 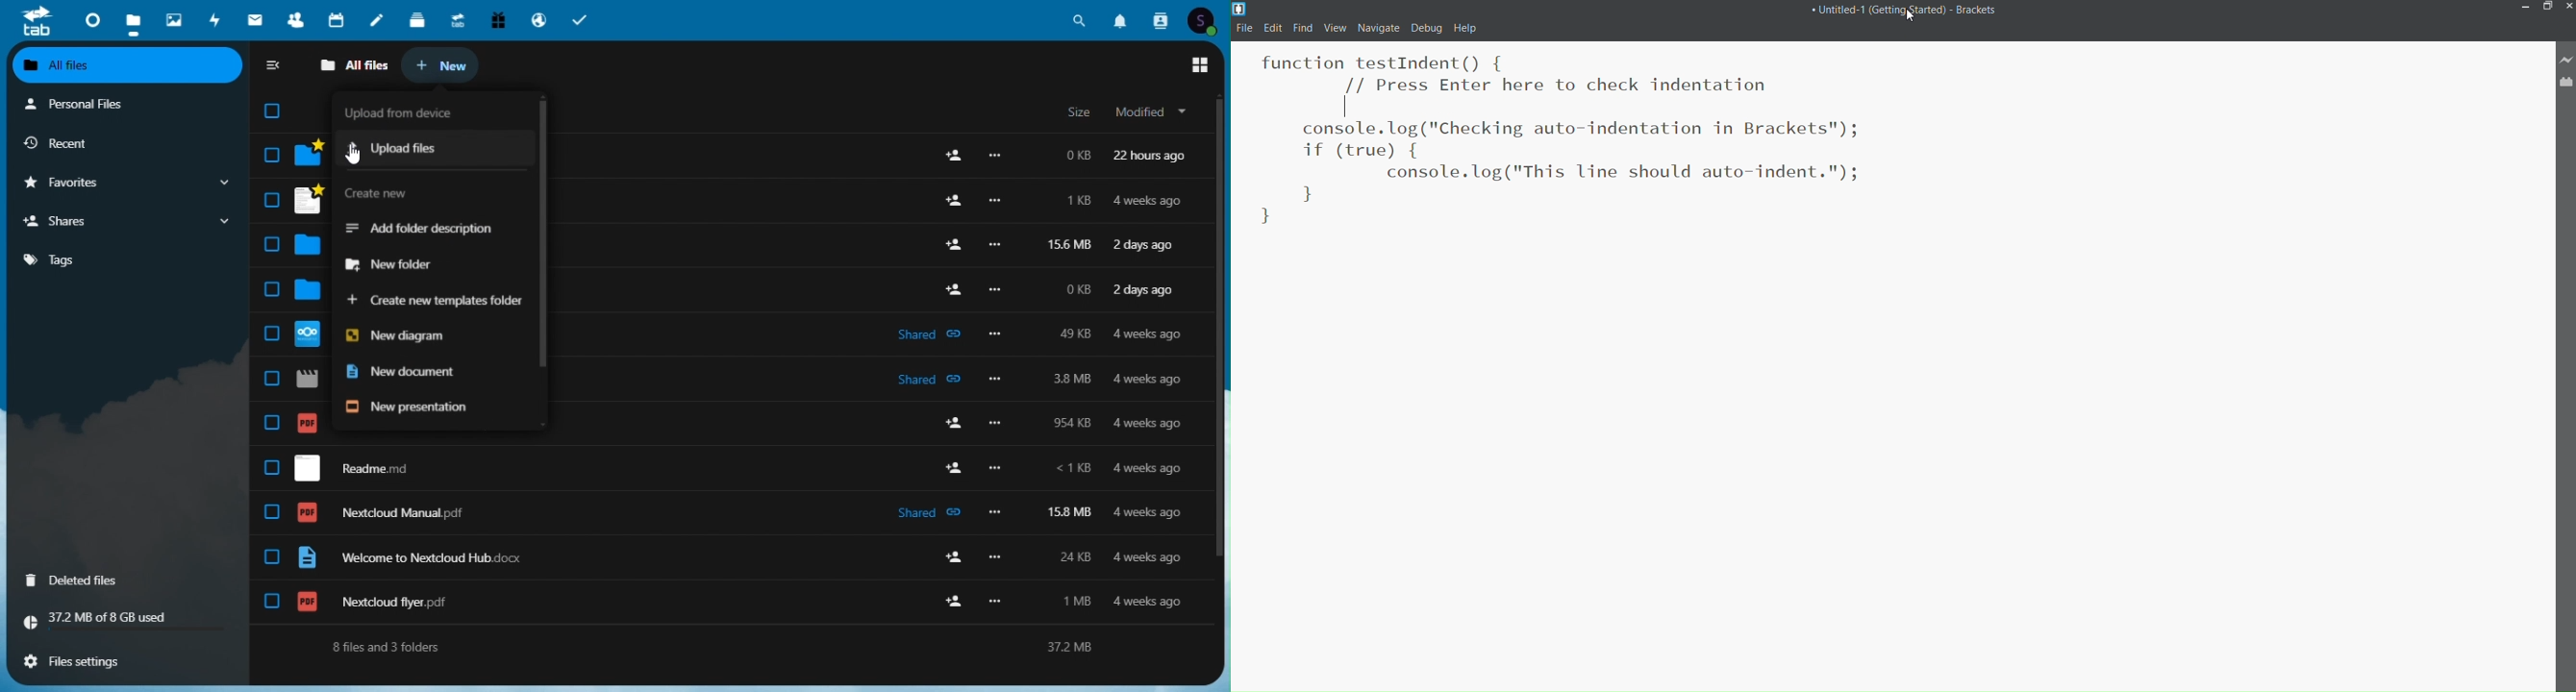 What do you see at coordinates (996, 158) in the screenshot?
I see `` at bounding box center [996, 158].